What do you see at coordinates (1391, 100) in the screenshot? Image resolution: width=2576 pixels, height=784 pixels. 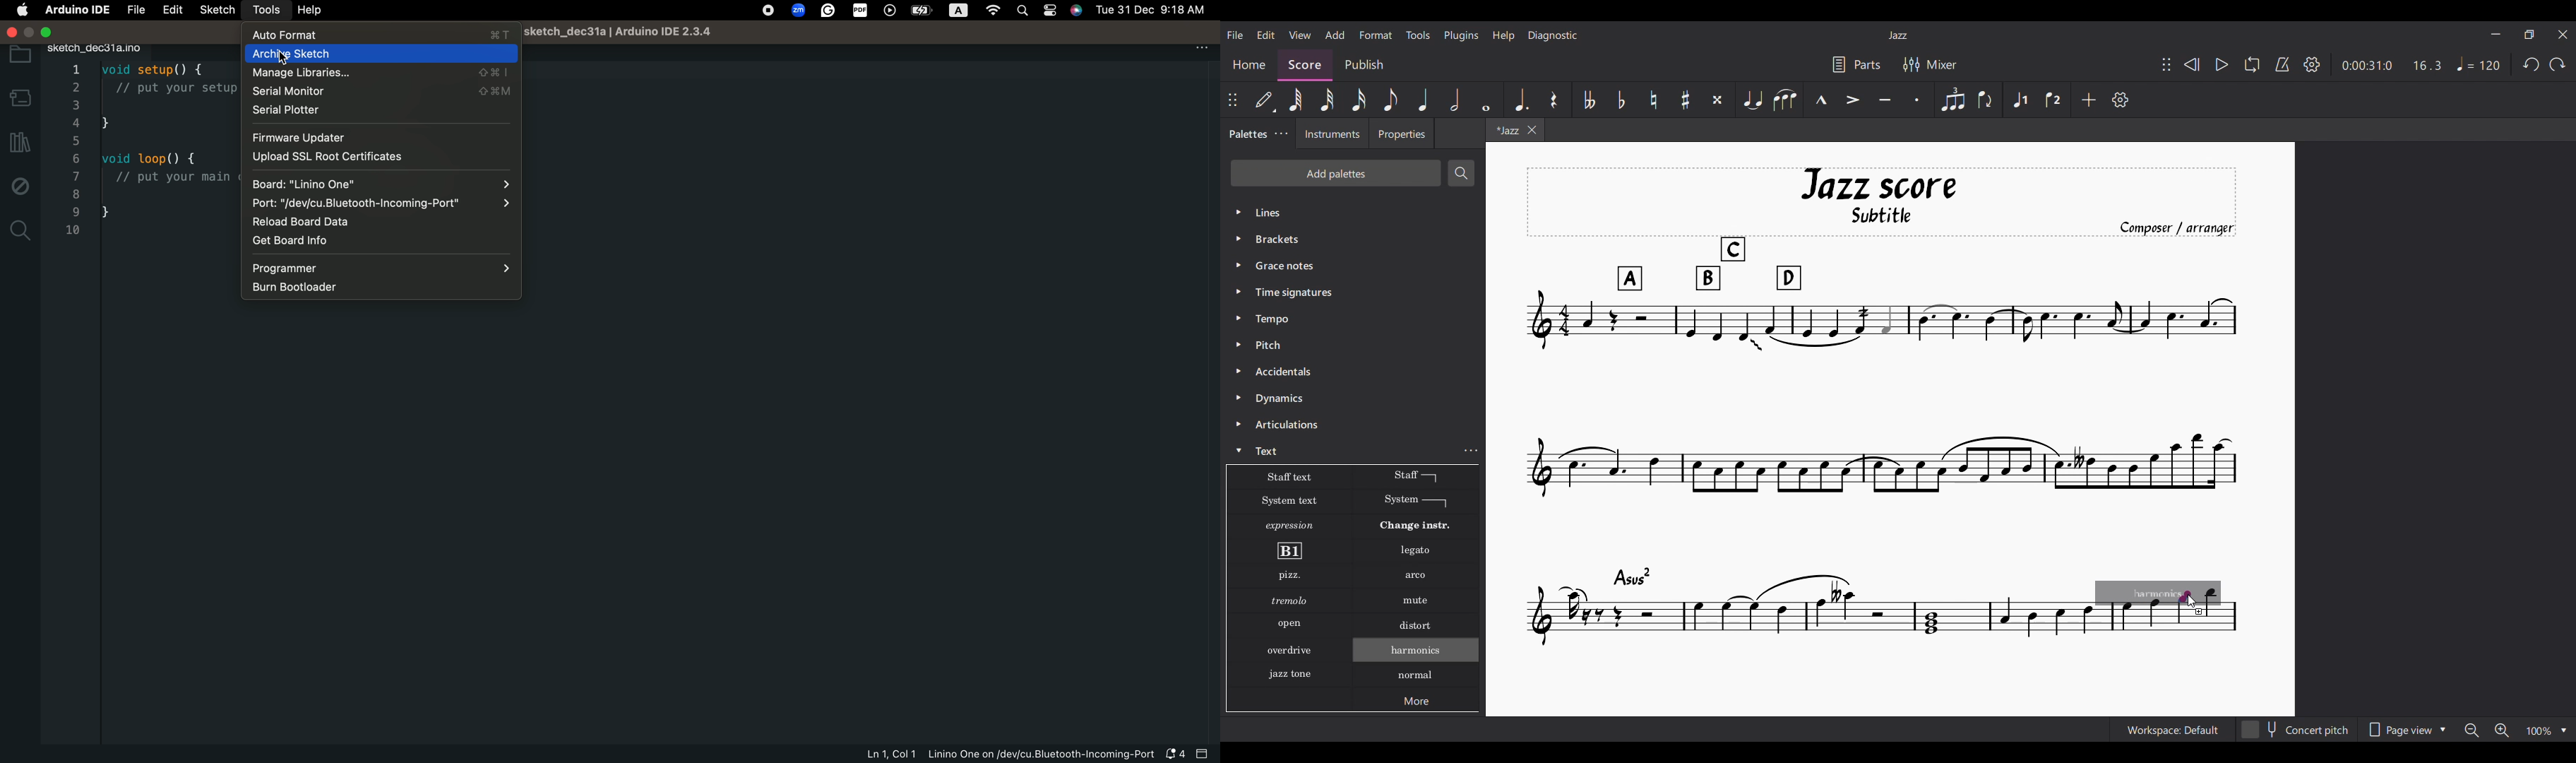 I see `8th note` at bounding box center [1391, 100].